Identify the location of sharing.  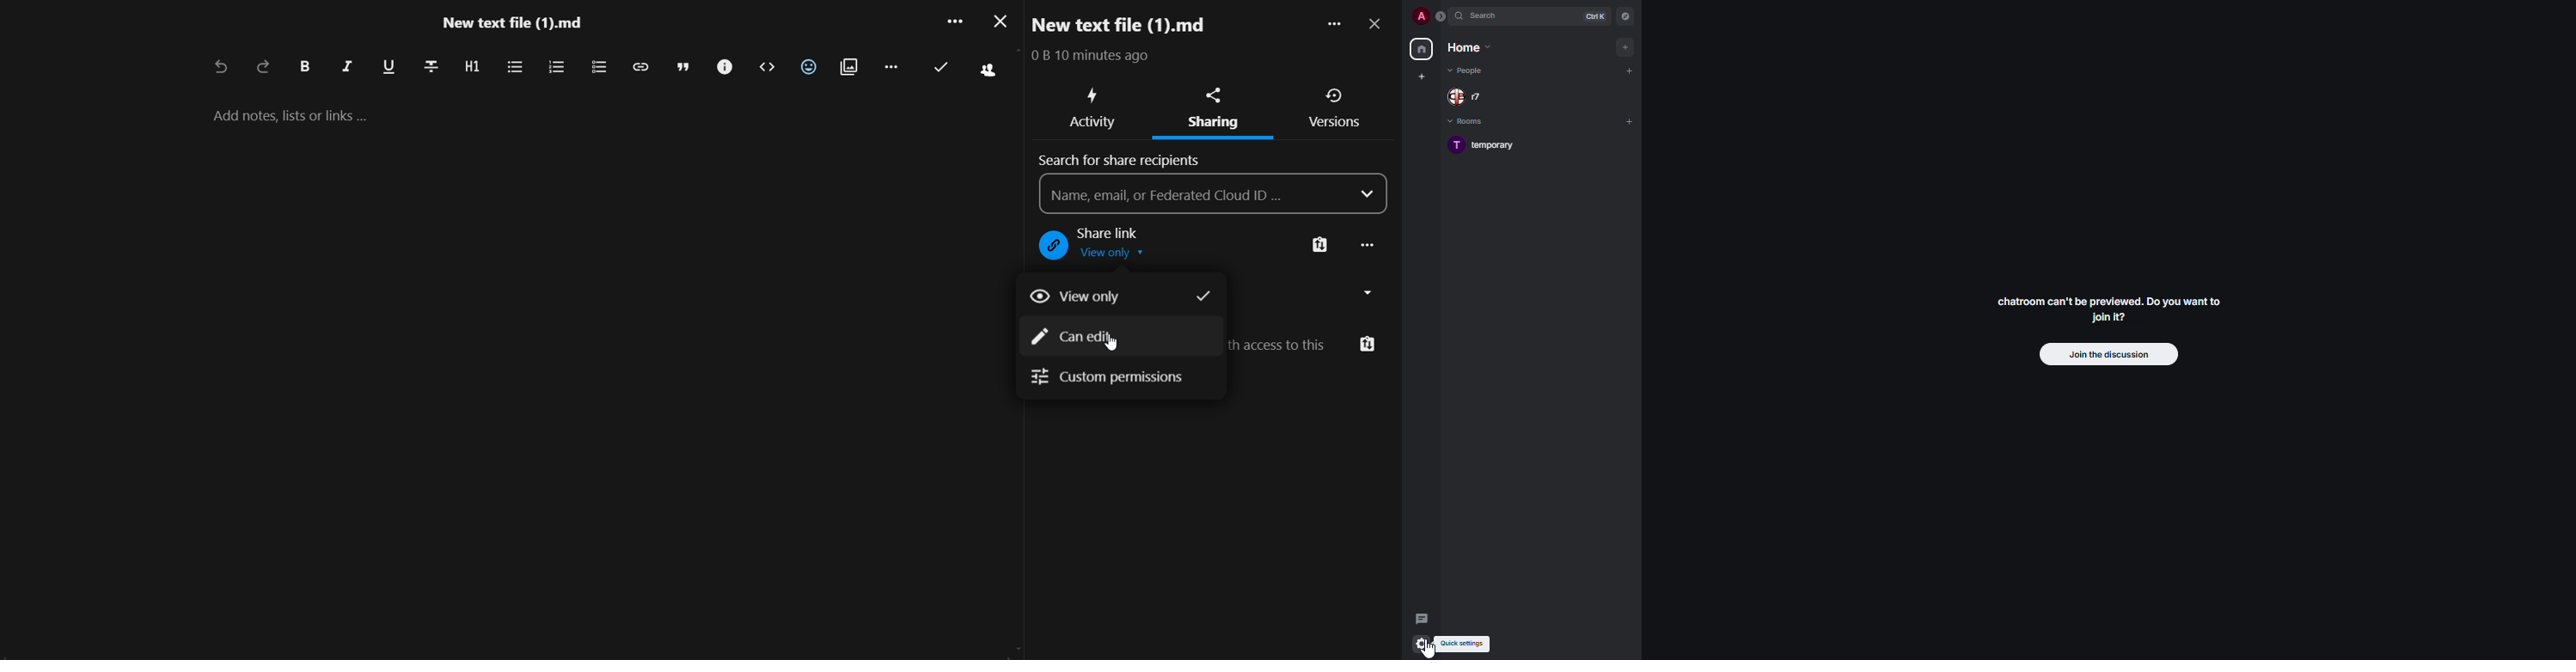
(1211, 123).